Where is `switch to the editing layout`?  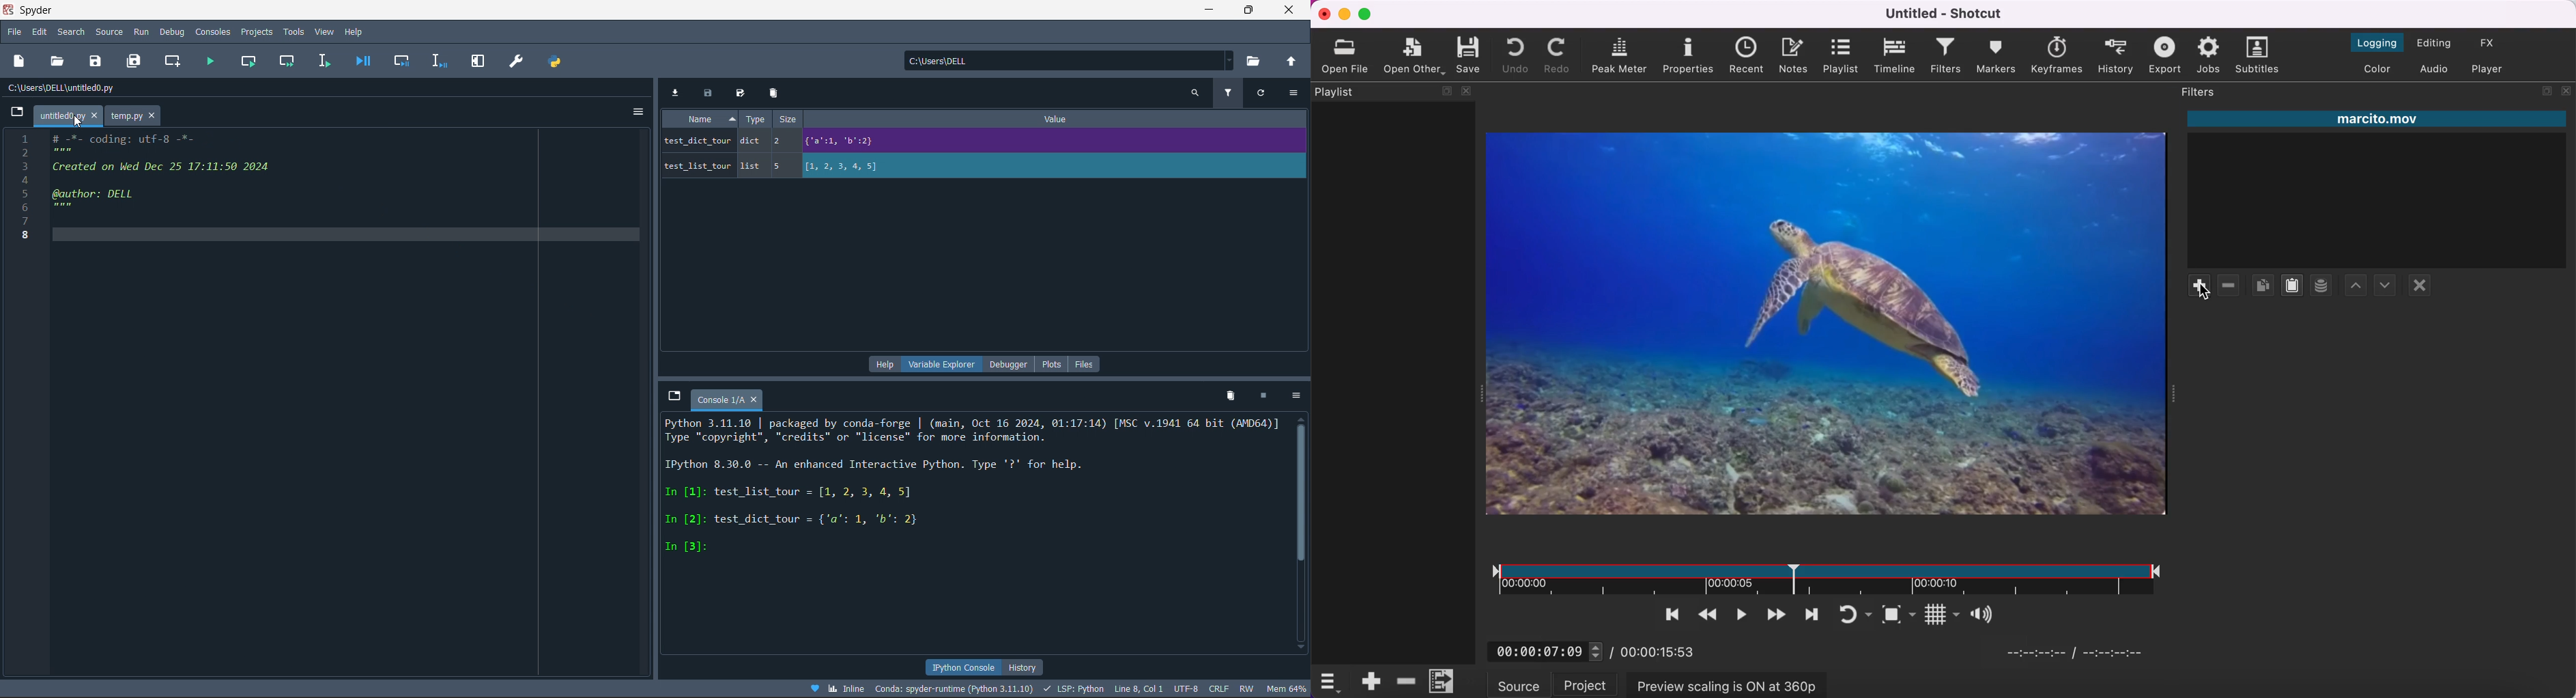 switch to the editing layout is located at coordinates (2437, 43).